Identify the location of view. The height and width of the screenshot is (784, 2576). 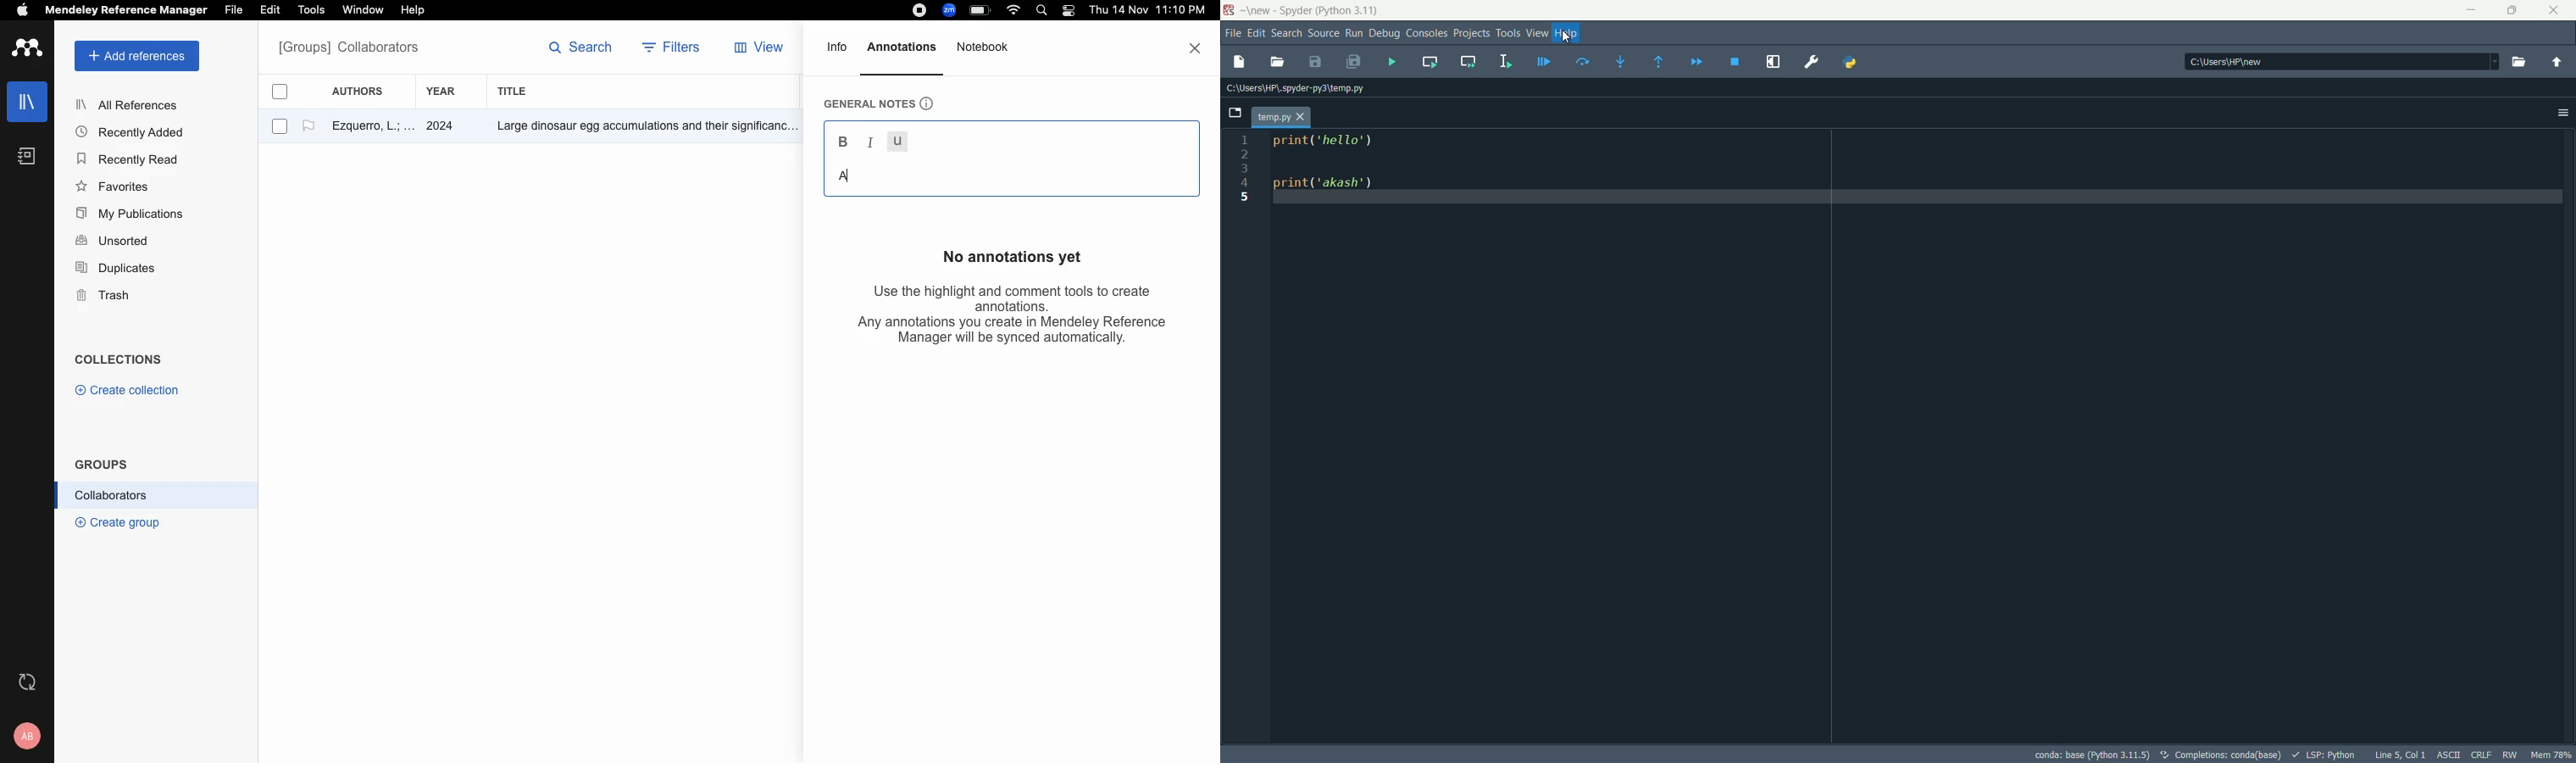
(763, 51).